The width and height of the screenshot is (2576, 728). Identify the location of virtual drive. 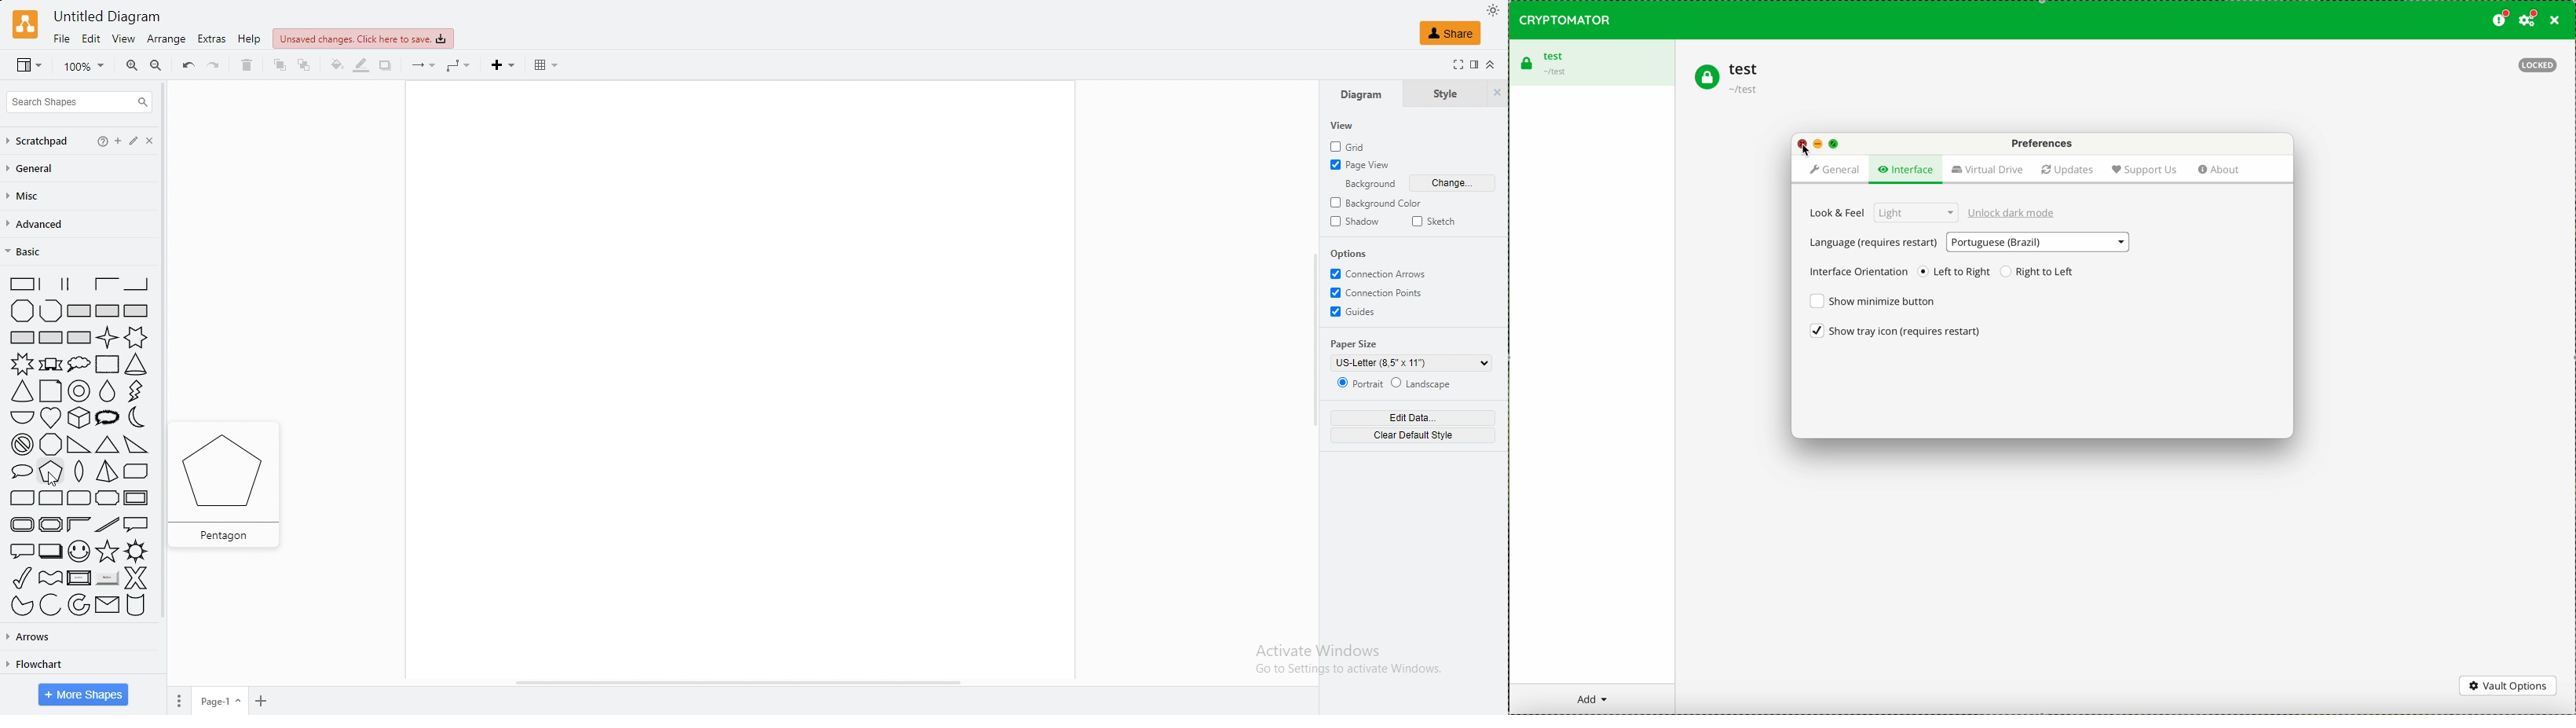
(1987, 170).